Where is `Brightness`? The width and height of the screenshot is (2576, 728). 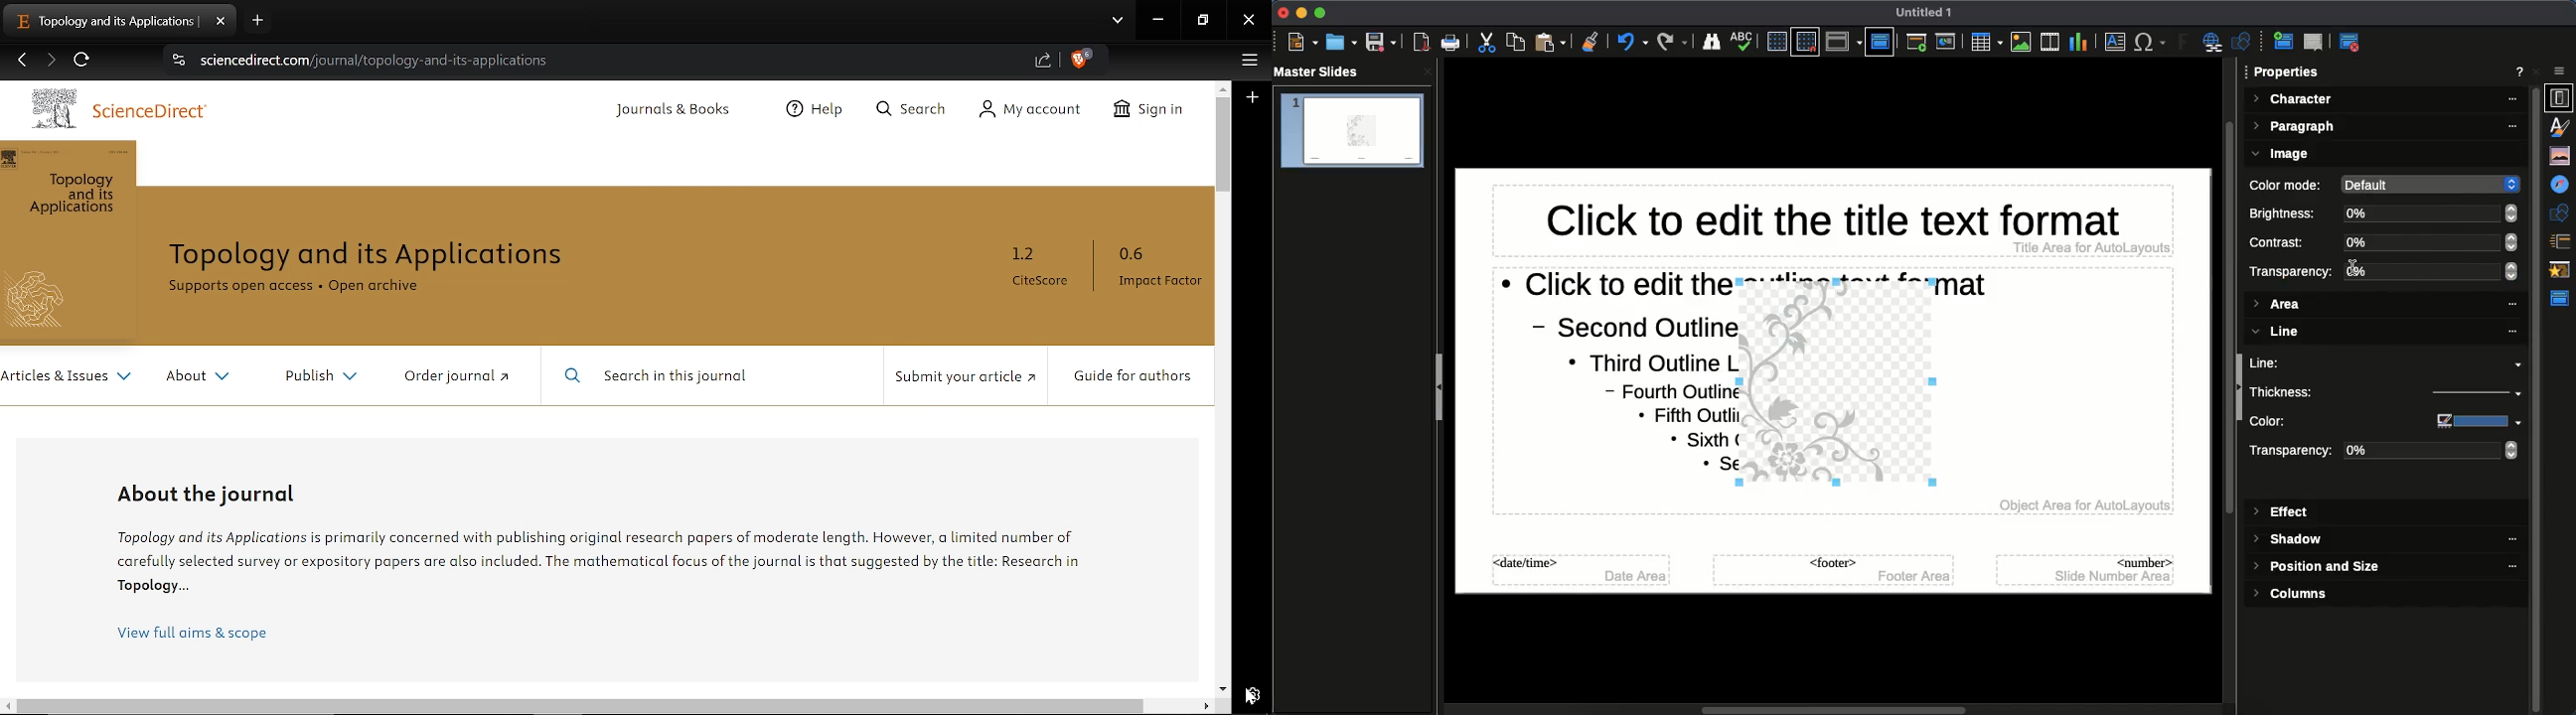 Brightness is located at coordinates (2287, 213).